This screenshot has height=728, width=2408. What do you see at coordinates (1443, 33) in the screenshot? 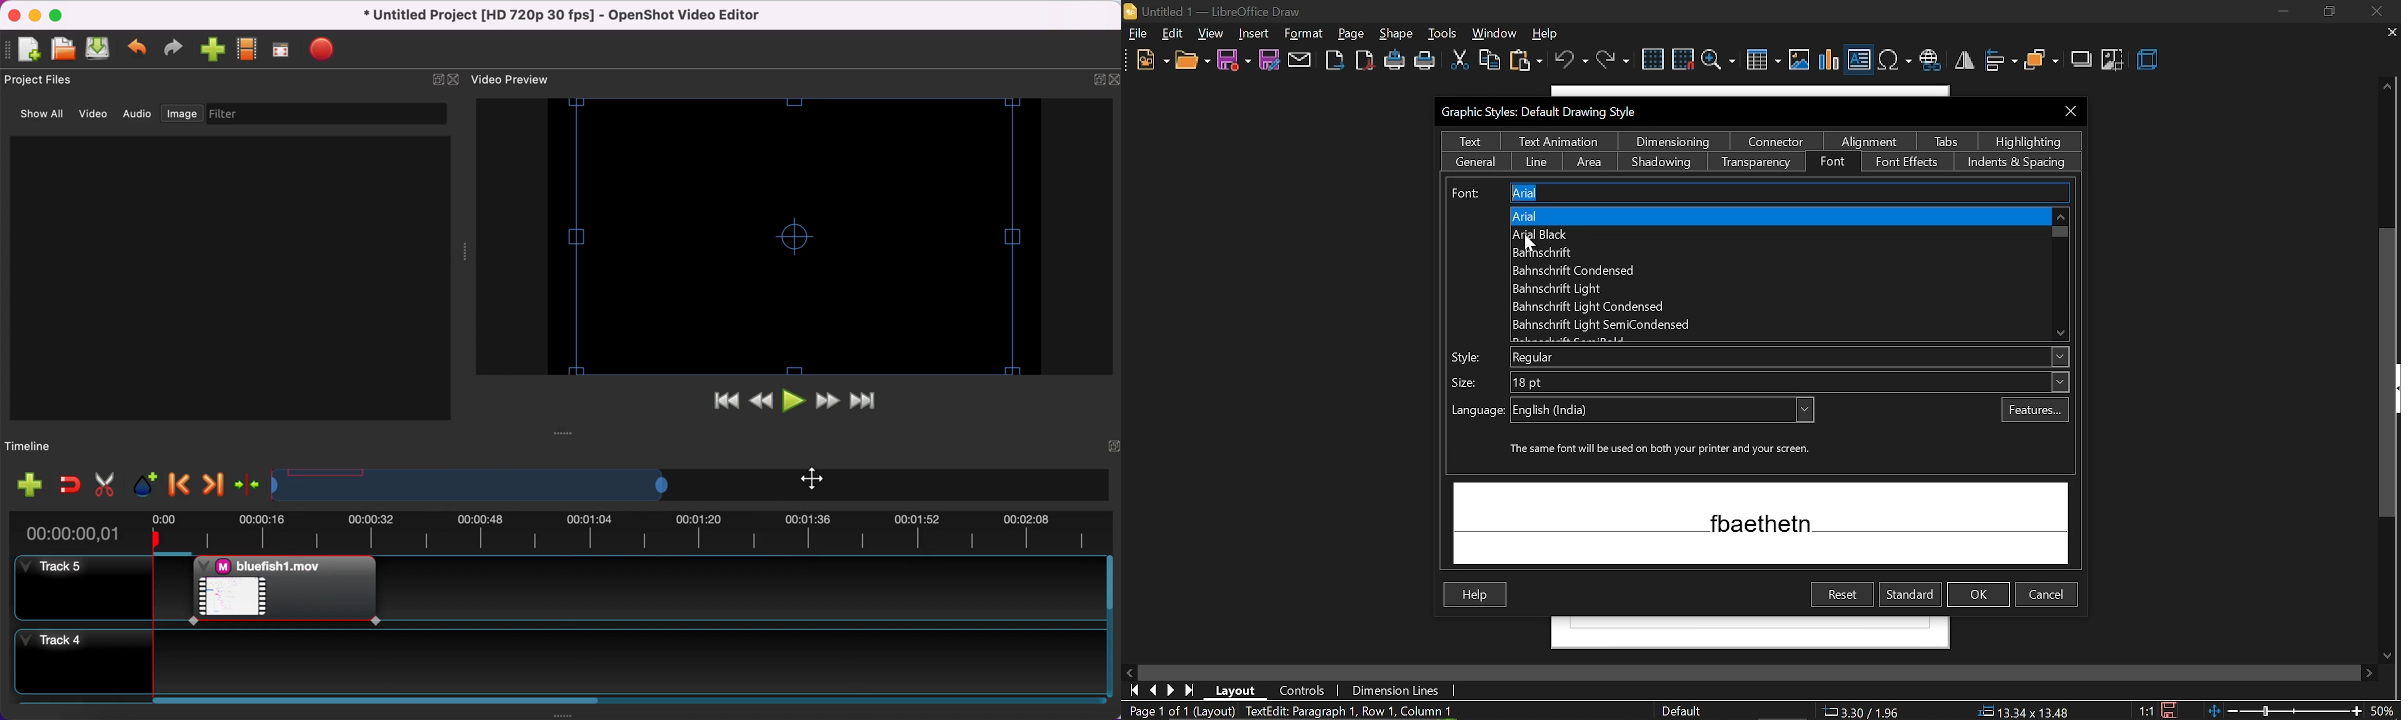
I see `tools` at bounding box center [1443, 33].